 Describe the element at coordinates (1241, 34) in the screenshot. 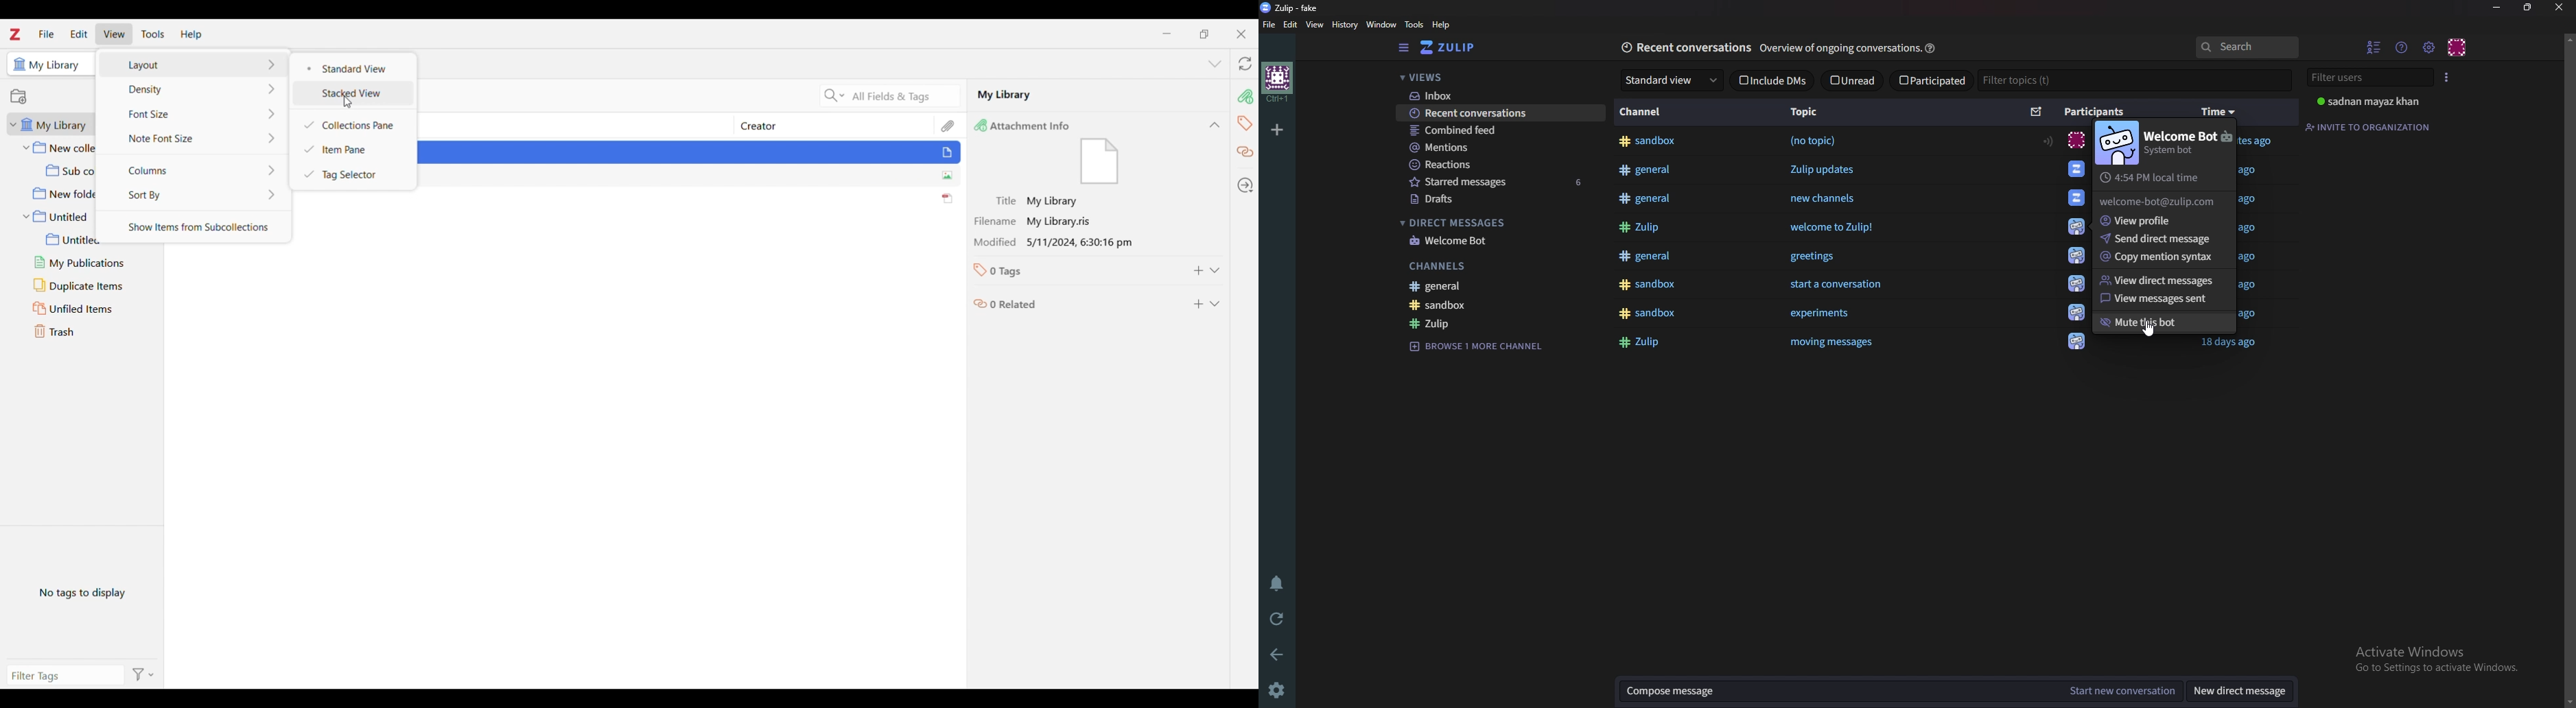

I see `Close interface` at that location.